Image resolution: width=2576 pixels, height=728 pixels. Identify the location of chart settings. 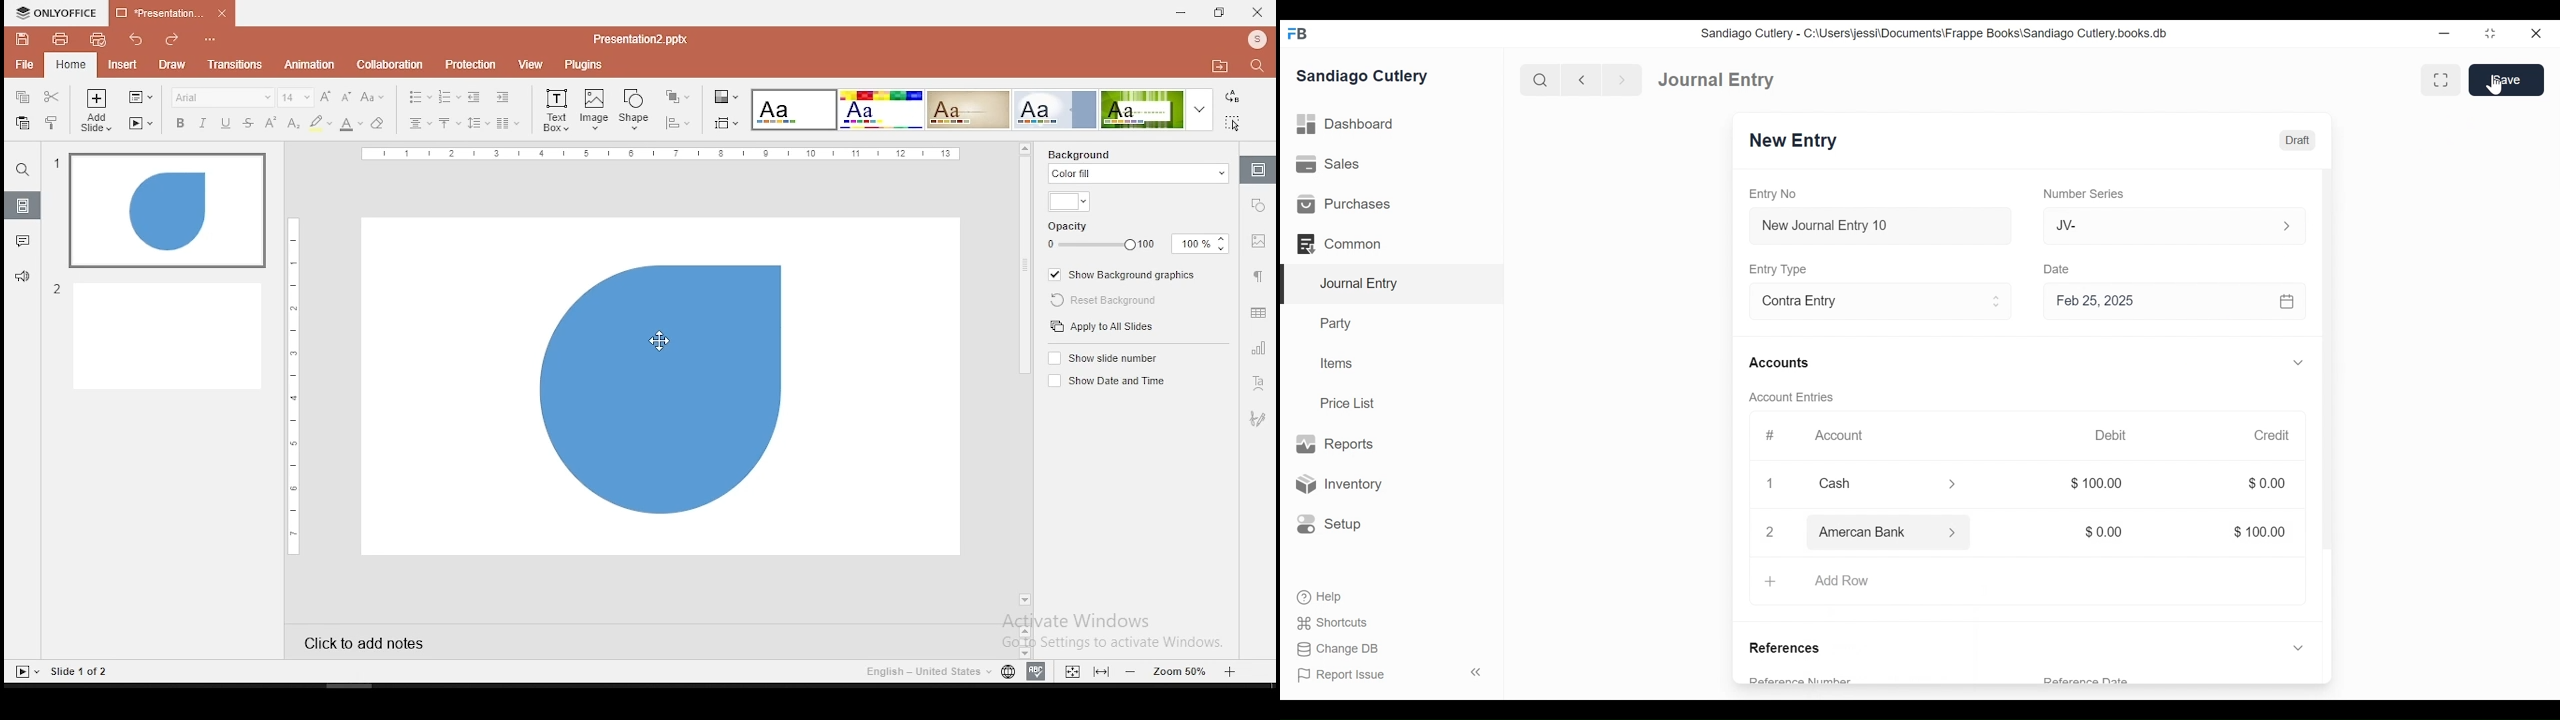
(1257, 349).